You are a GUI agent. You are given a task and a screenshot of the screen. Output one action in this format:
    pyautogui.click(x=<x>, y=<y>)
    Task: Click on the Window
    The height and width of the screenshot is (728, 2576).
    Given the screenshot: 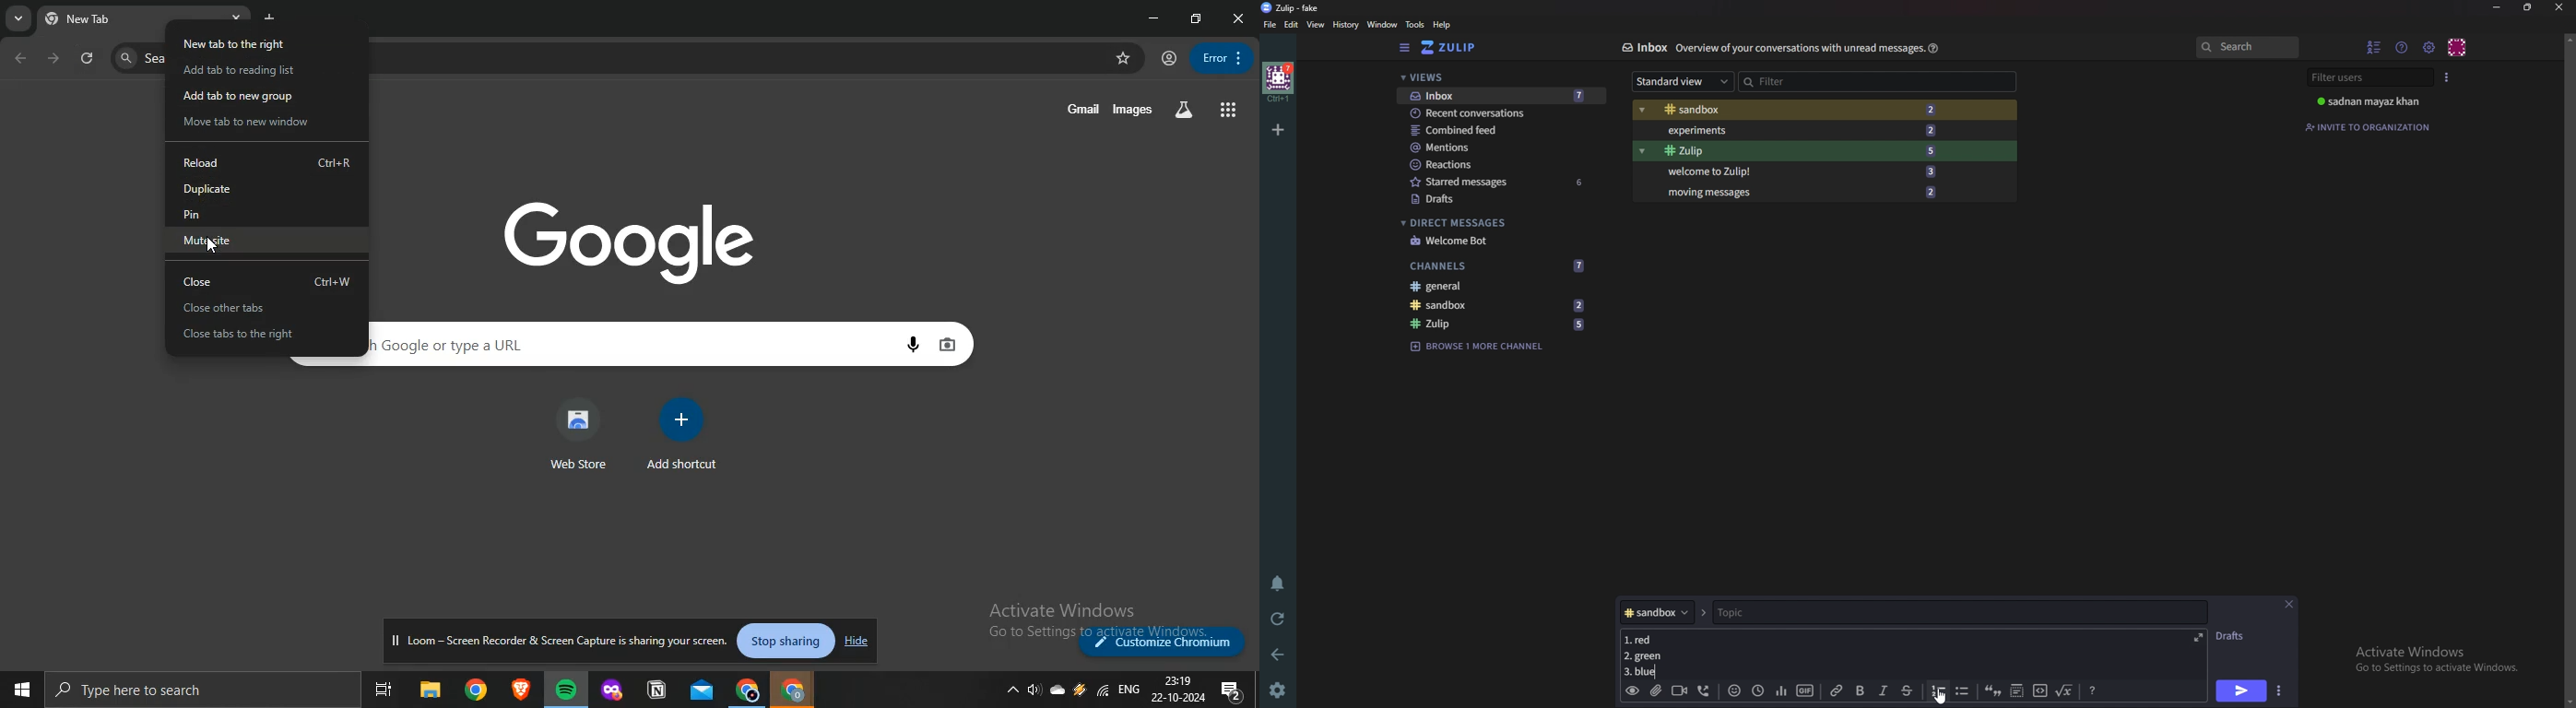 What is the action you would take?
    pyautogui.click(x=1380, y=24)
    